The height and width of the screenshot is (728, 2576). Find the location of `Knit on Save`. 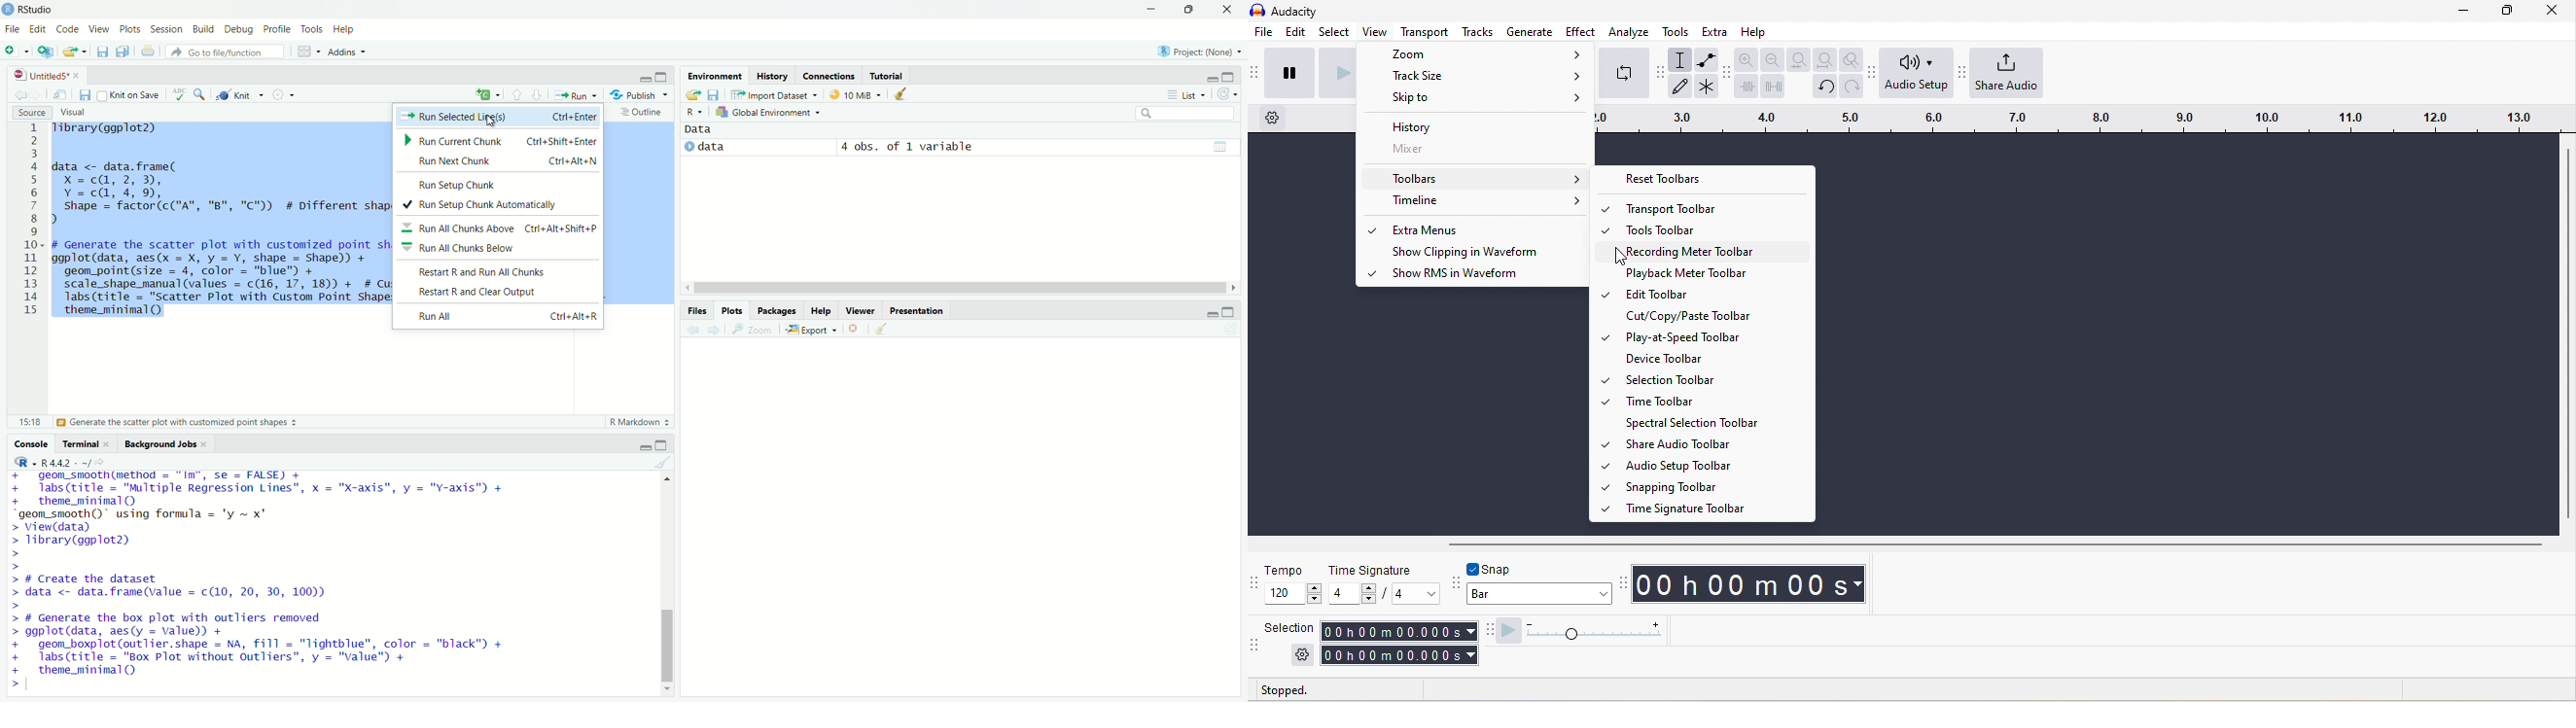

Knit on Save is located at coordinates (129, 94).